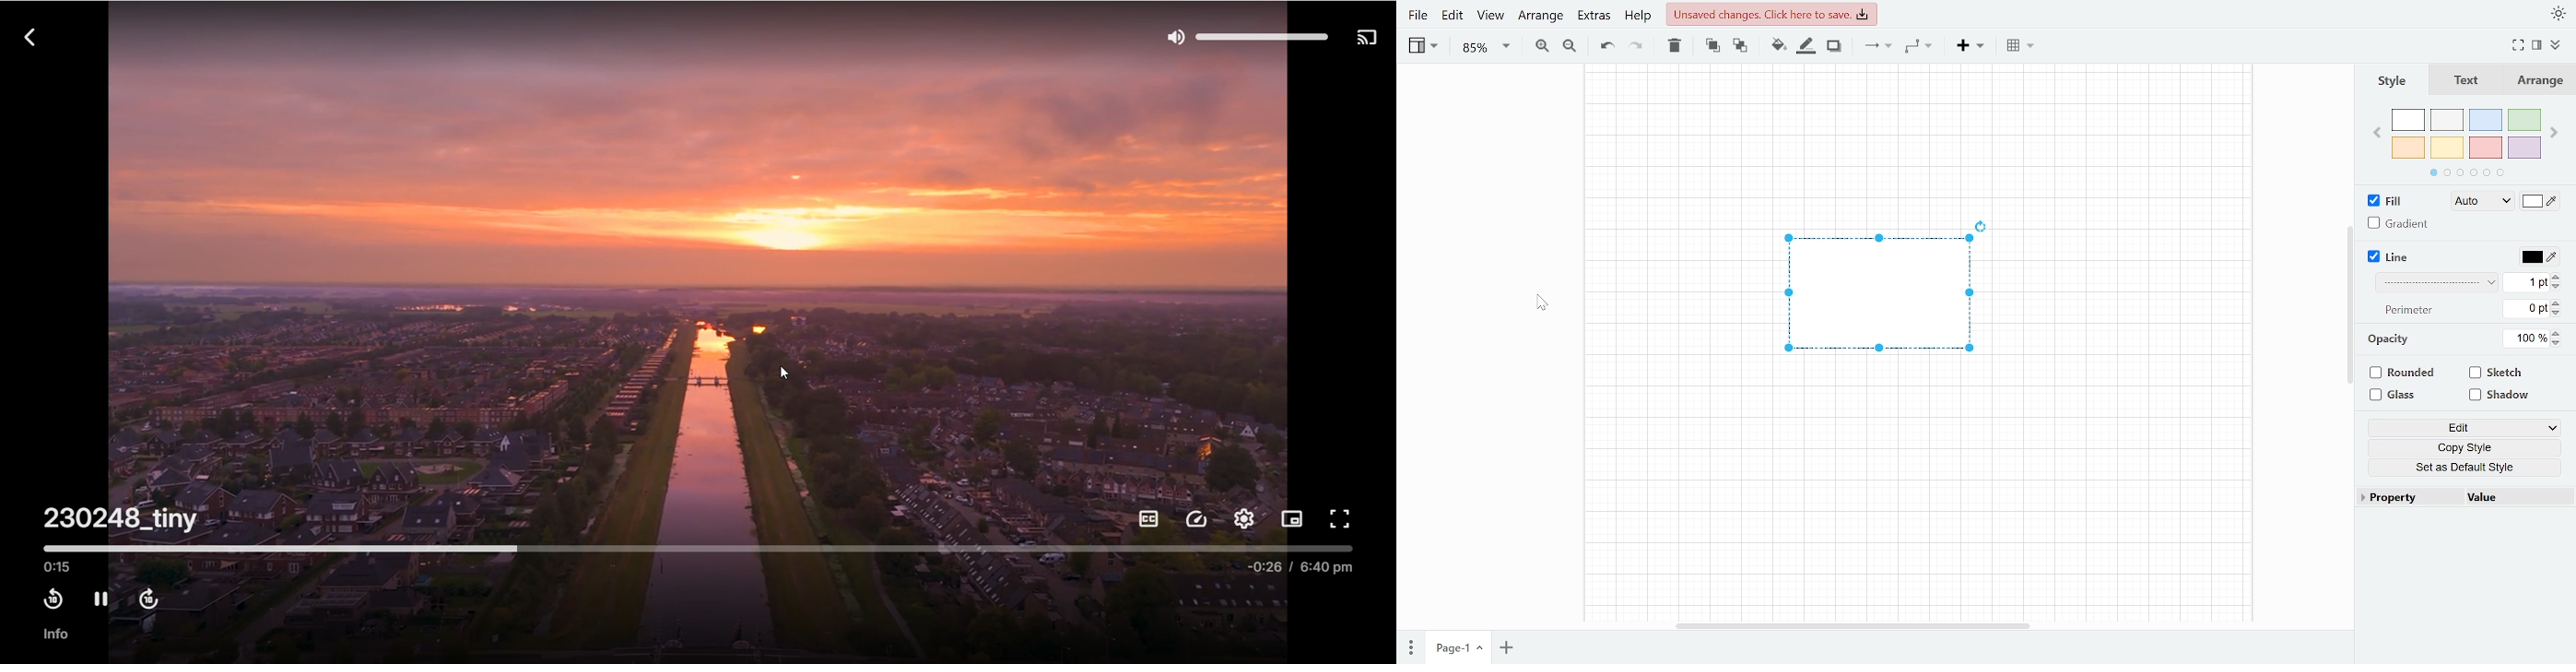 This screenshot has width=2576, height=672. What do you see at coordinates (2559, 314) in the screenshot?
I see `Decrease perimeter` at bounding box center [2559, 314].